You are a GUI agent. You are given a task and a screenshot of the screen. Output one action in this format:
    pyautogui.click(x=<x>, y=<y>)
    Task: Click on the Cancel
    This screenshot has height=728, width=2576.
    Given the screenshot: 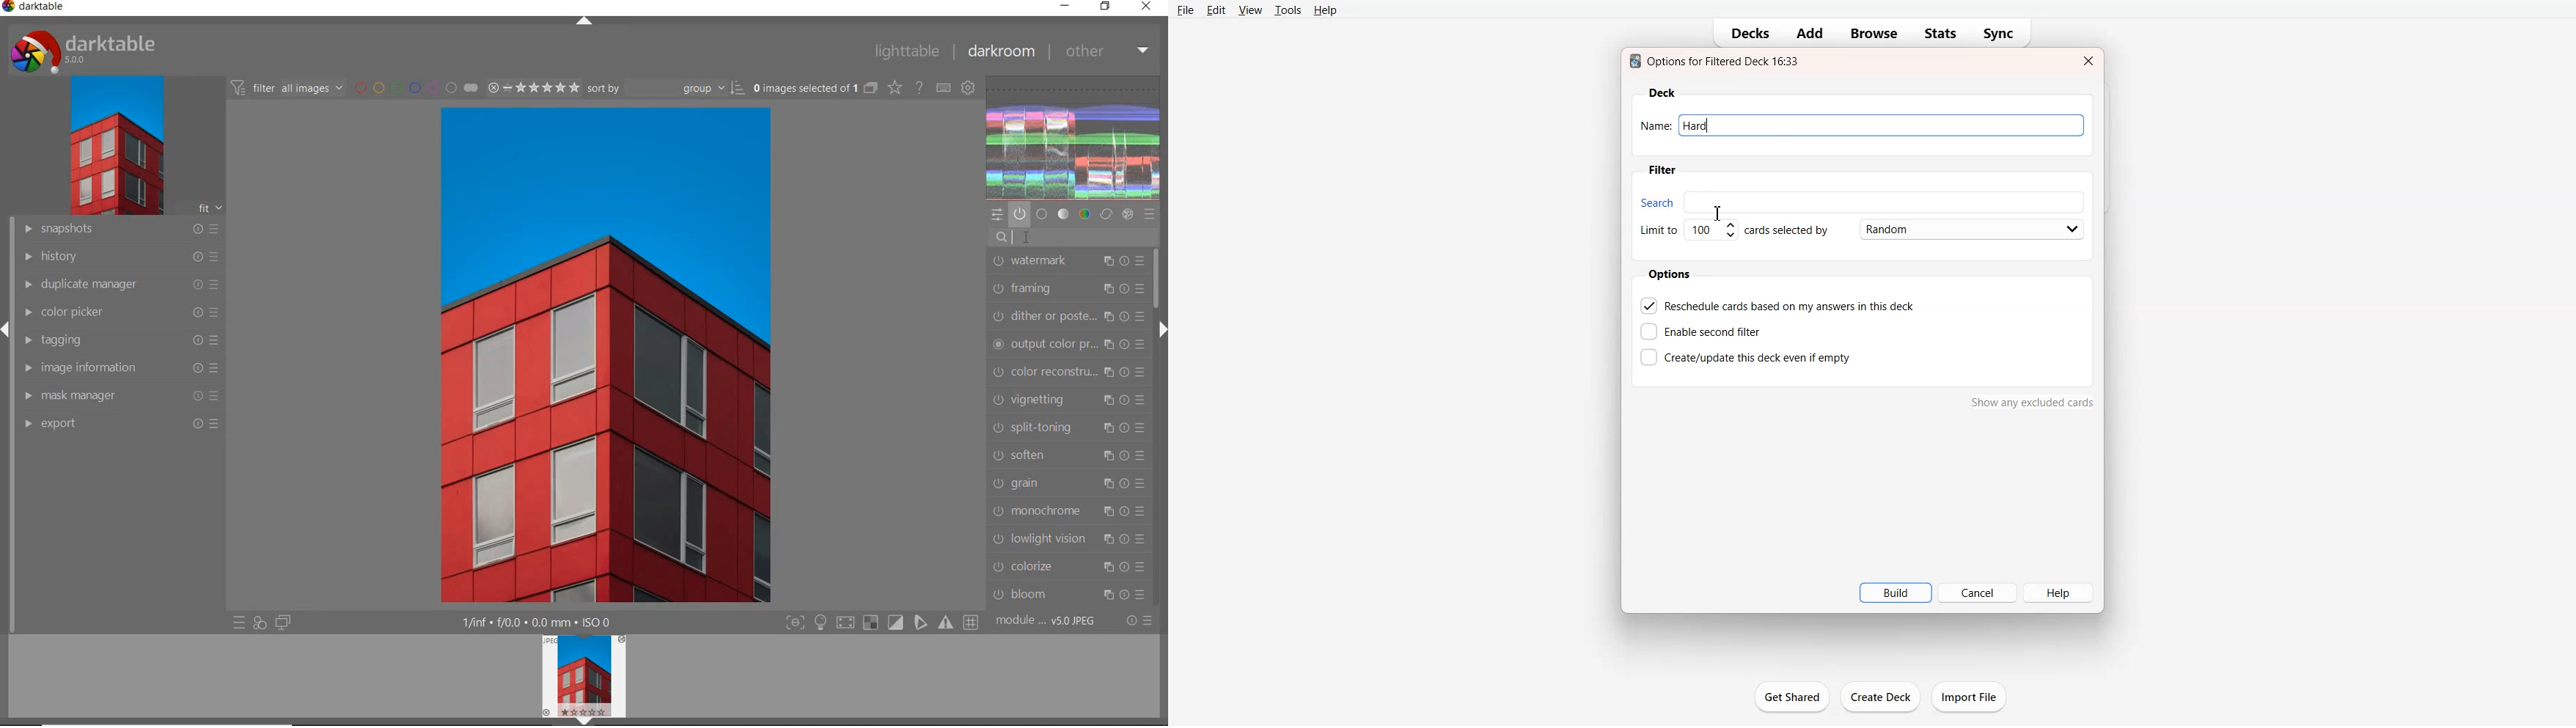 What is the action you would take?
    pyautogui.click(x=1977, y=593)
    